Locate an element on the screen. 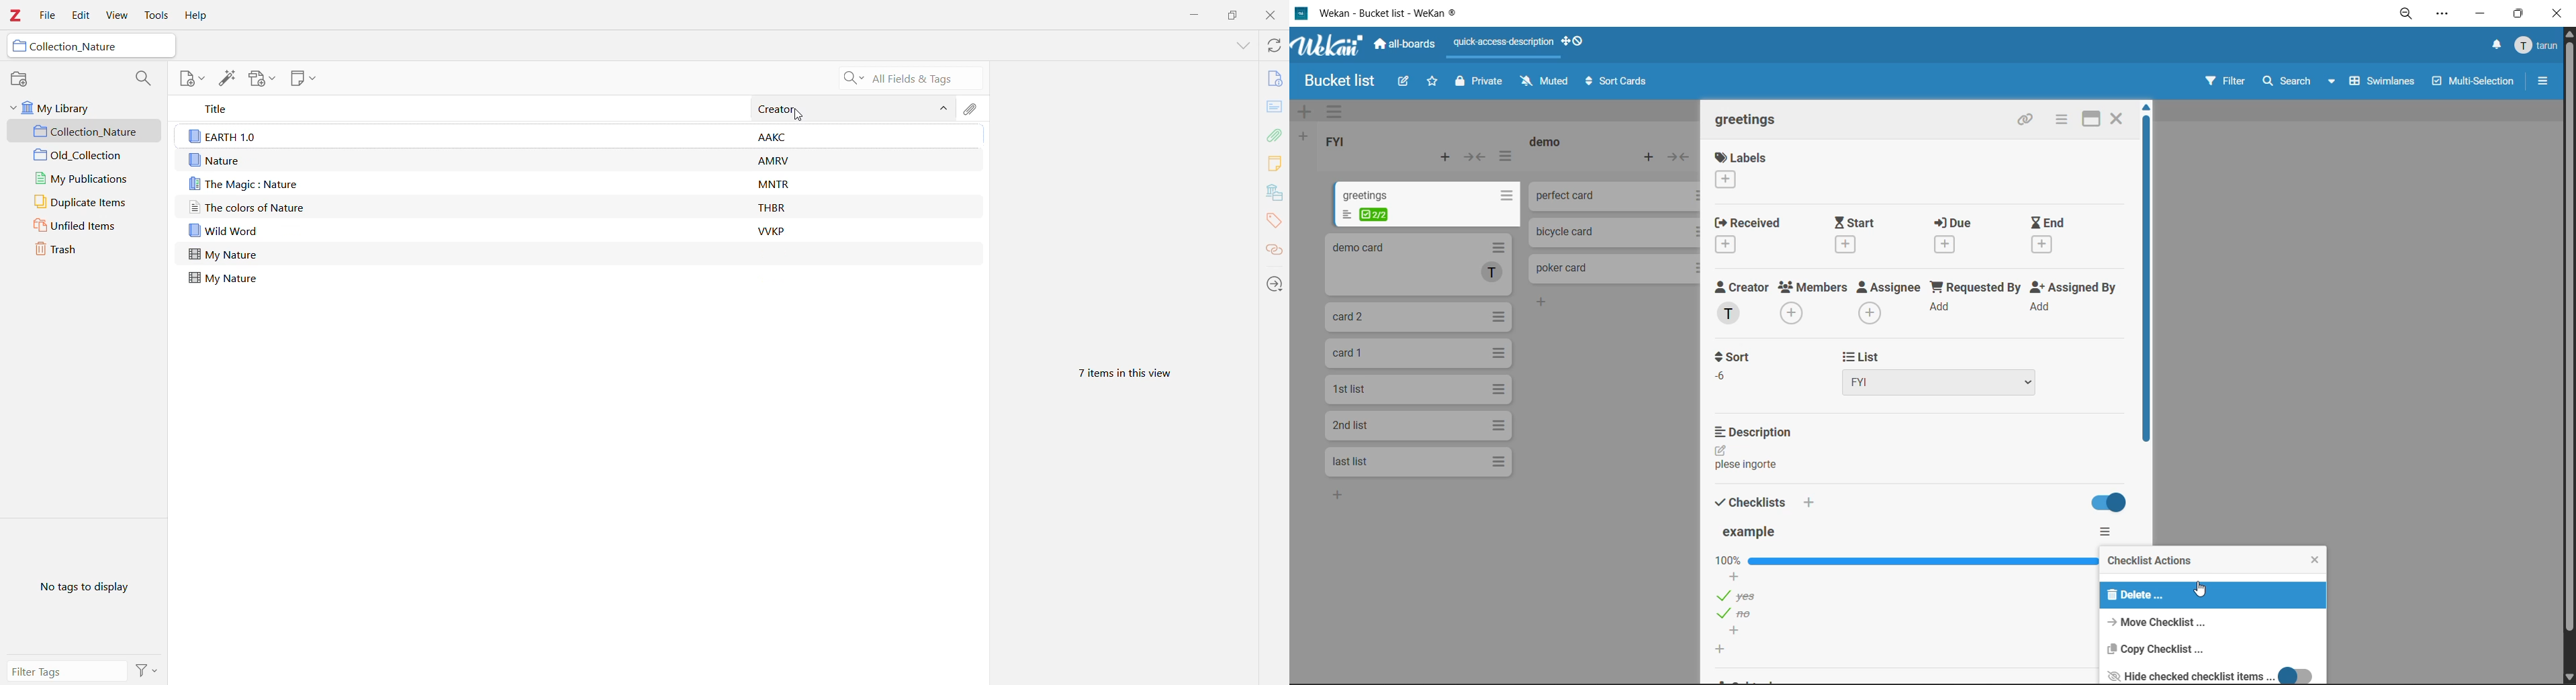  maximize is located at coordinates (2090, 119).